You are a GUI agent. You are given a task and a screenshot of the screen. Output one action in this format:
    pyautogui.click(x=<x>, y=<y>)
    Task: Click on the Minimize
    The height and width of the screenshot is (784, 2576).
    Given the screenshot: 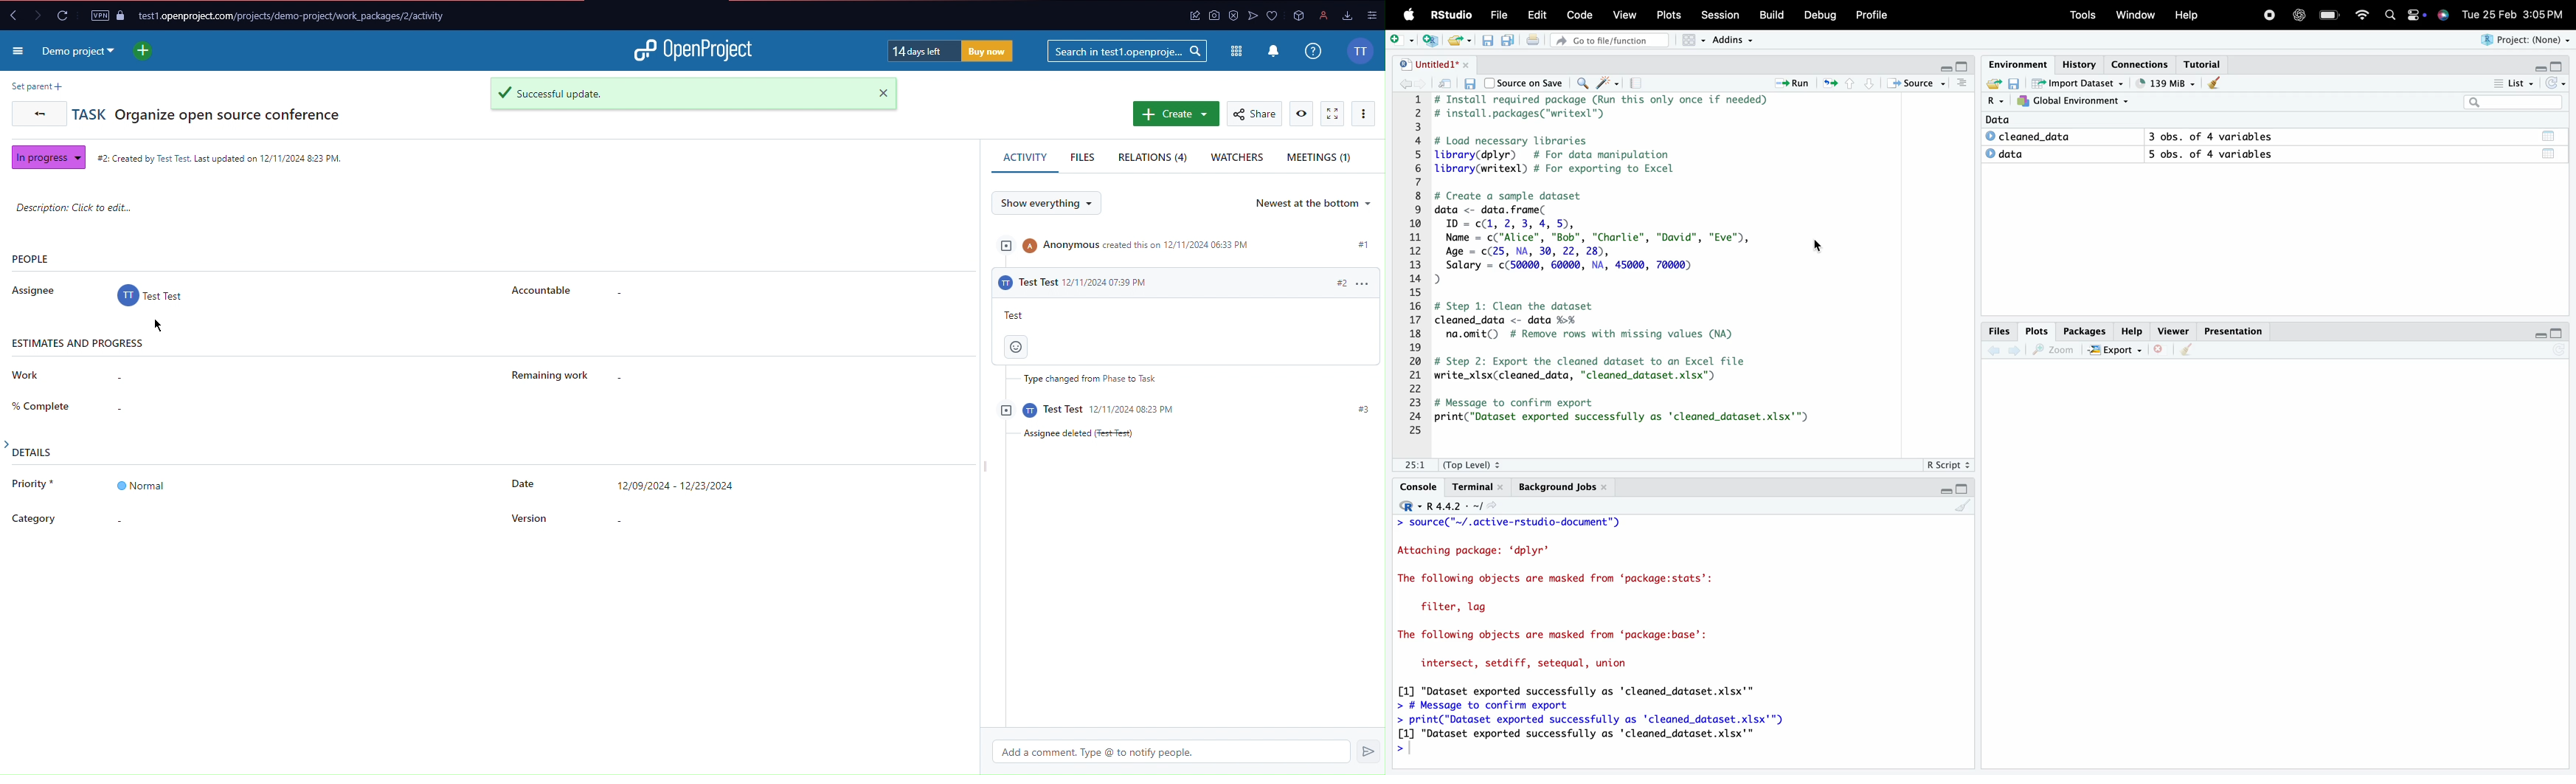 What is the action you would take?
    pyautogui.click(x=2542, y=334)
    